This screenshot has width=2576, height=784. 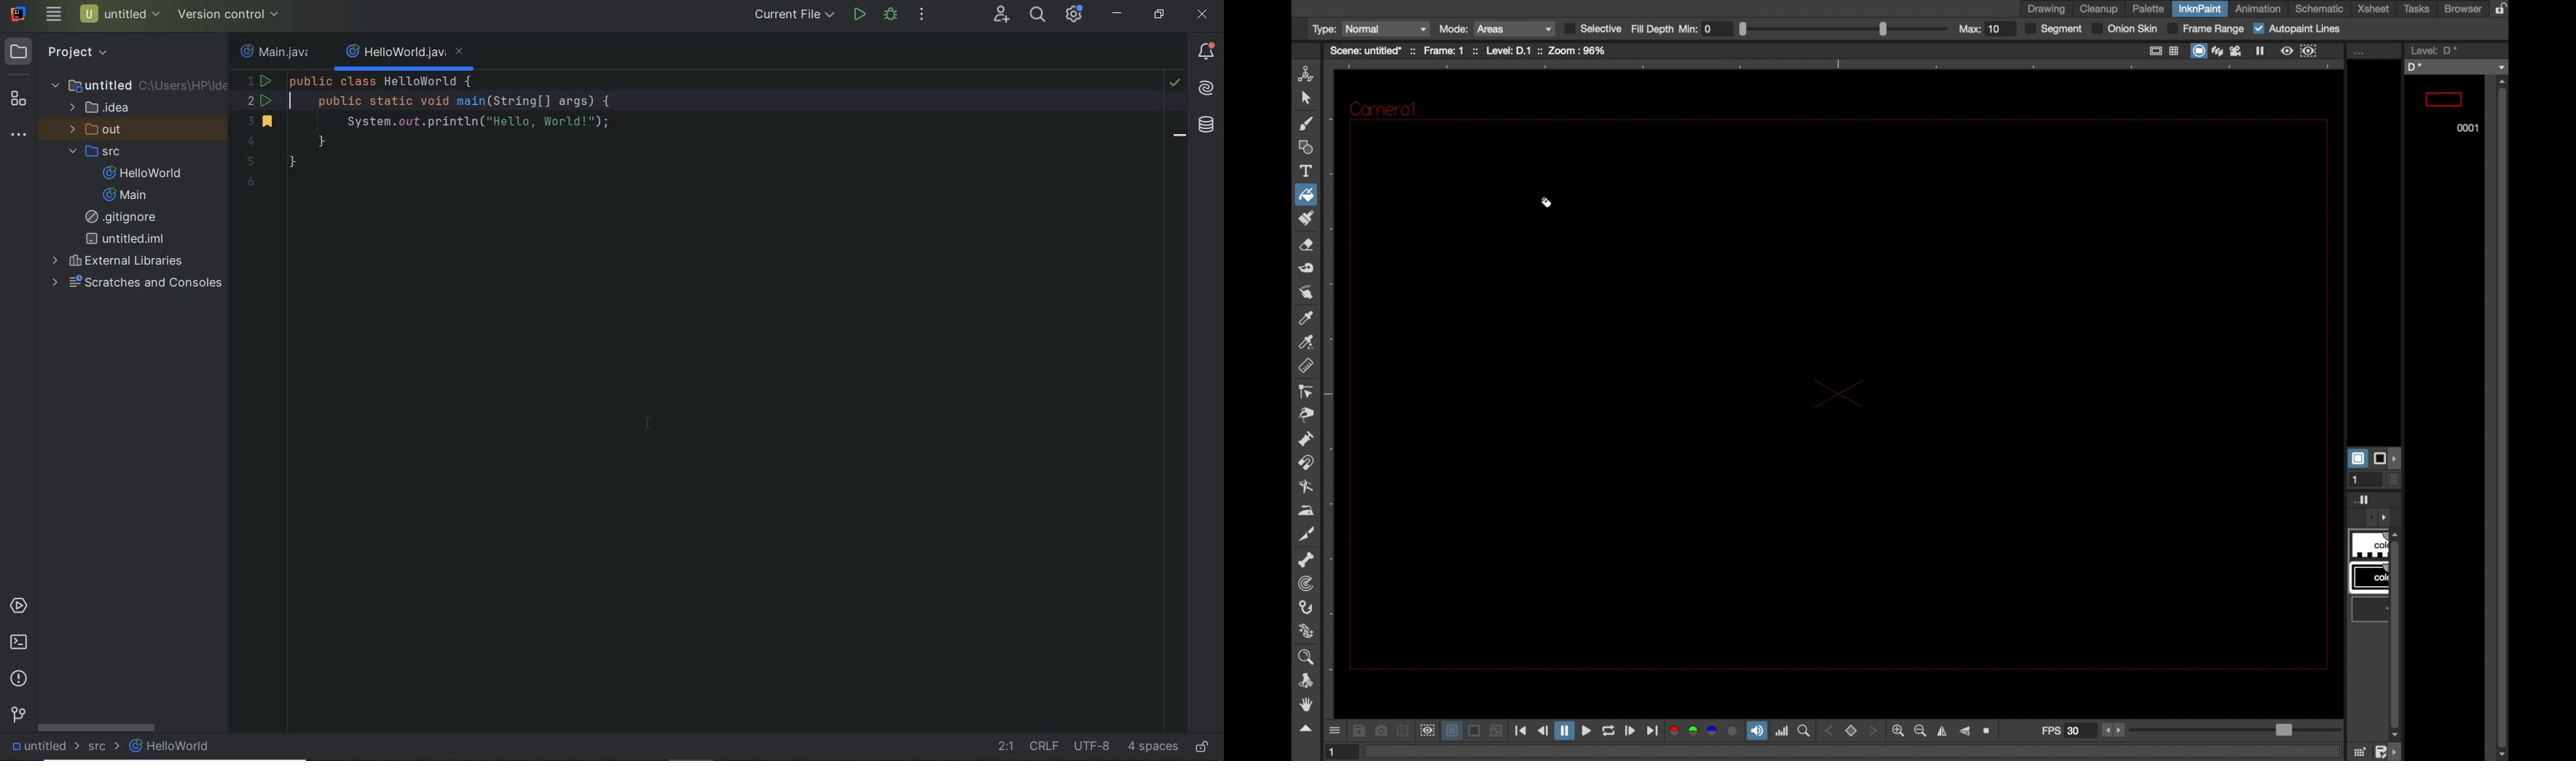 I want to click on last frame, so click(x=1652, y=731).